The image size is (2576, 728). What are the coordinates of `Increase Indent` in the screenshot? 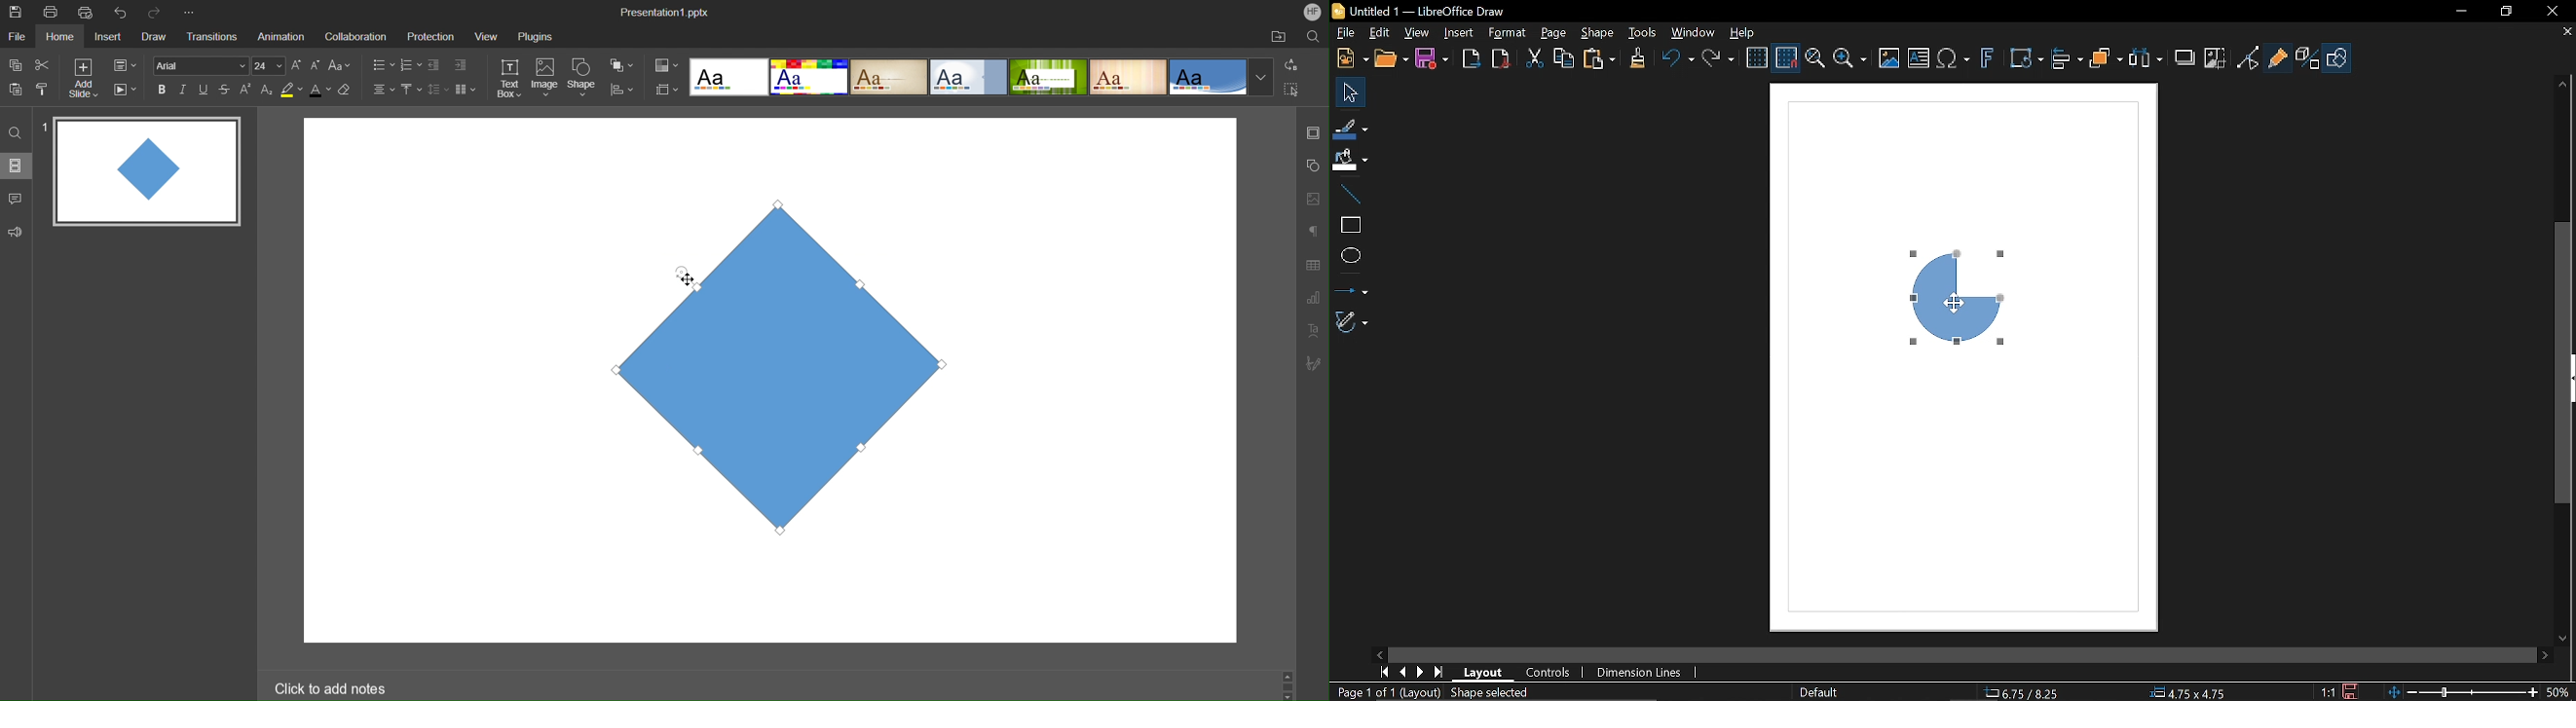 It's located at (462, 65).